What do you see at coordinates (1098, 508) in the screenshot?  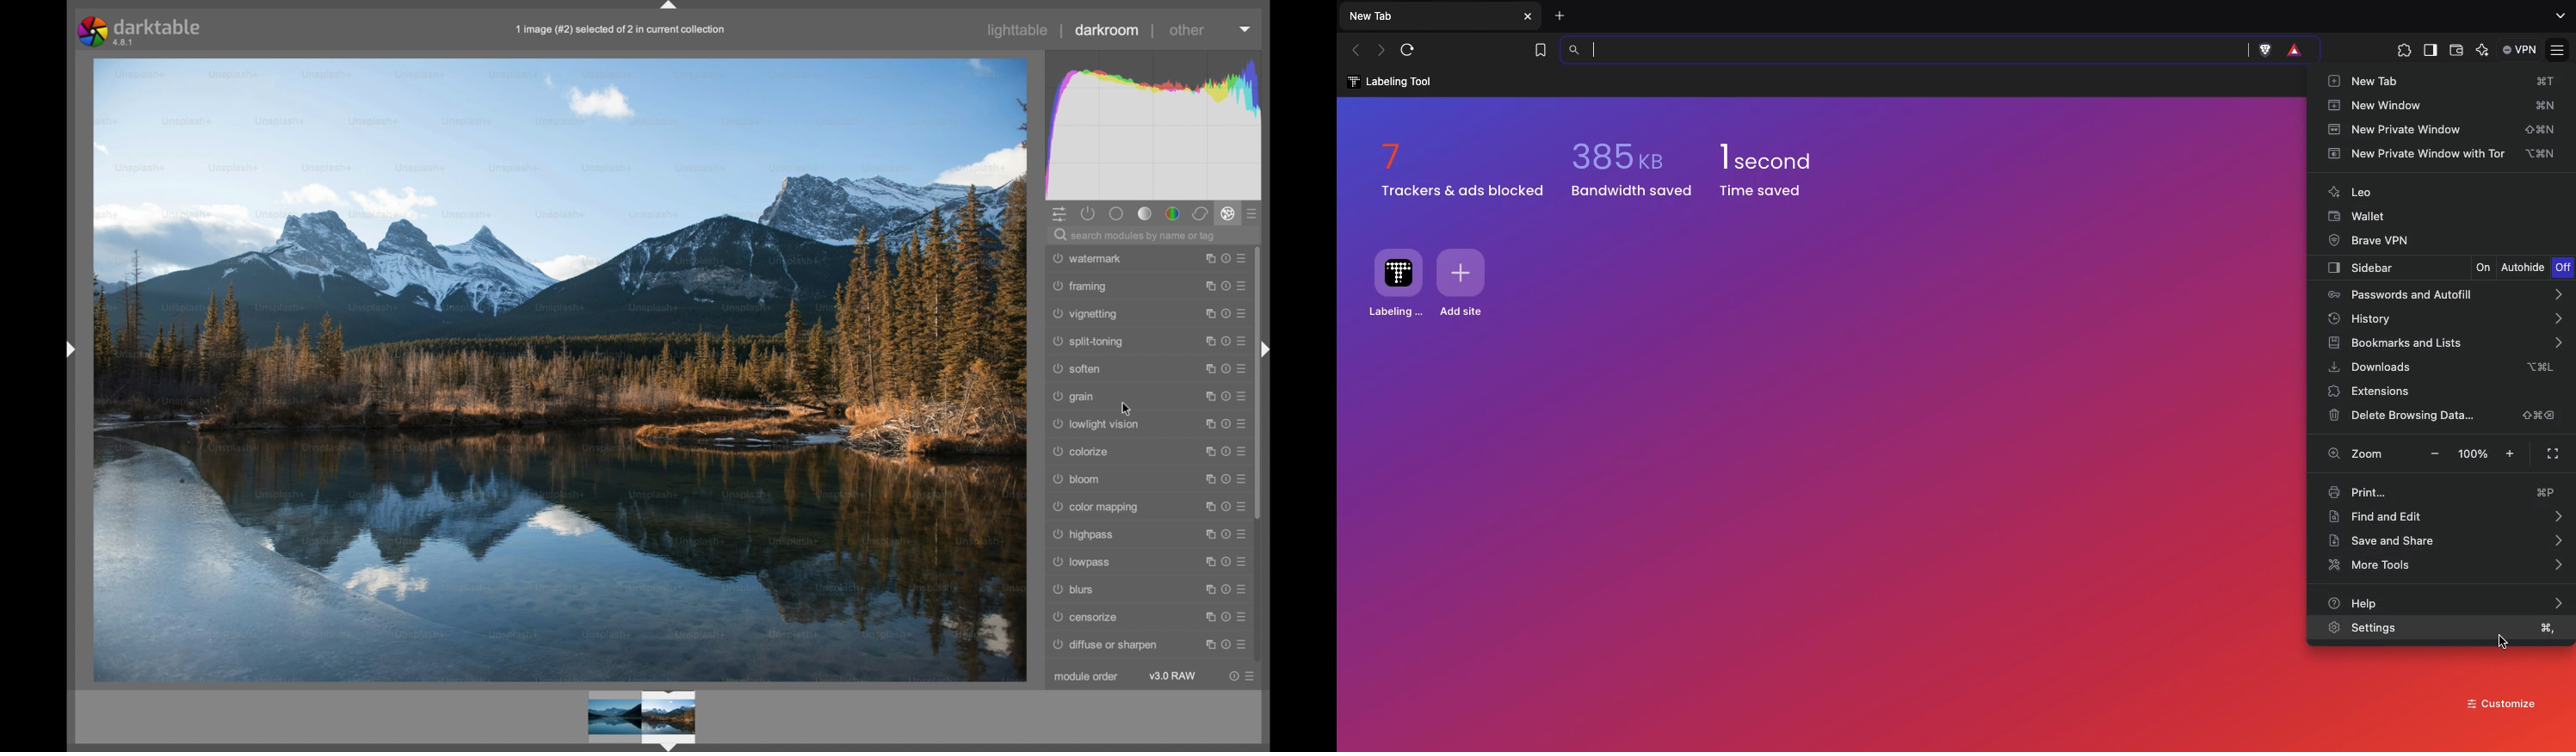 I see `color mapping` at bounding box center [1098, 508].